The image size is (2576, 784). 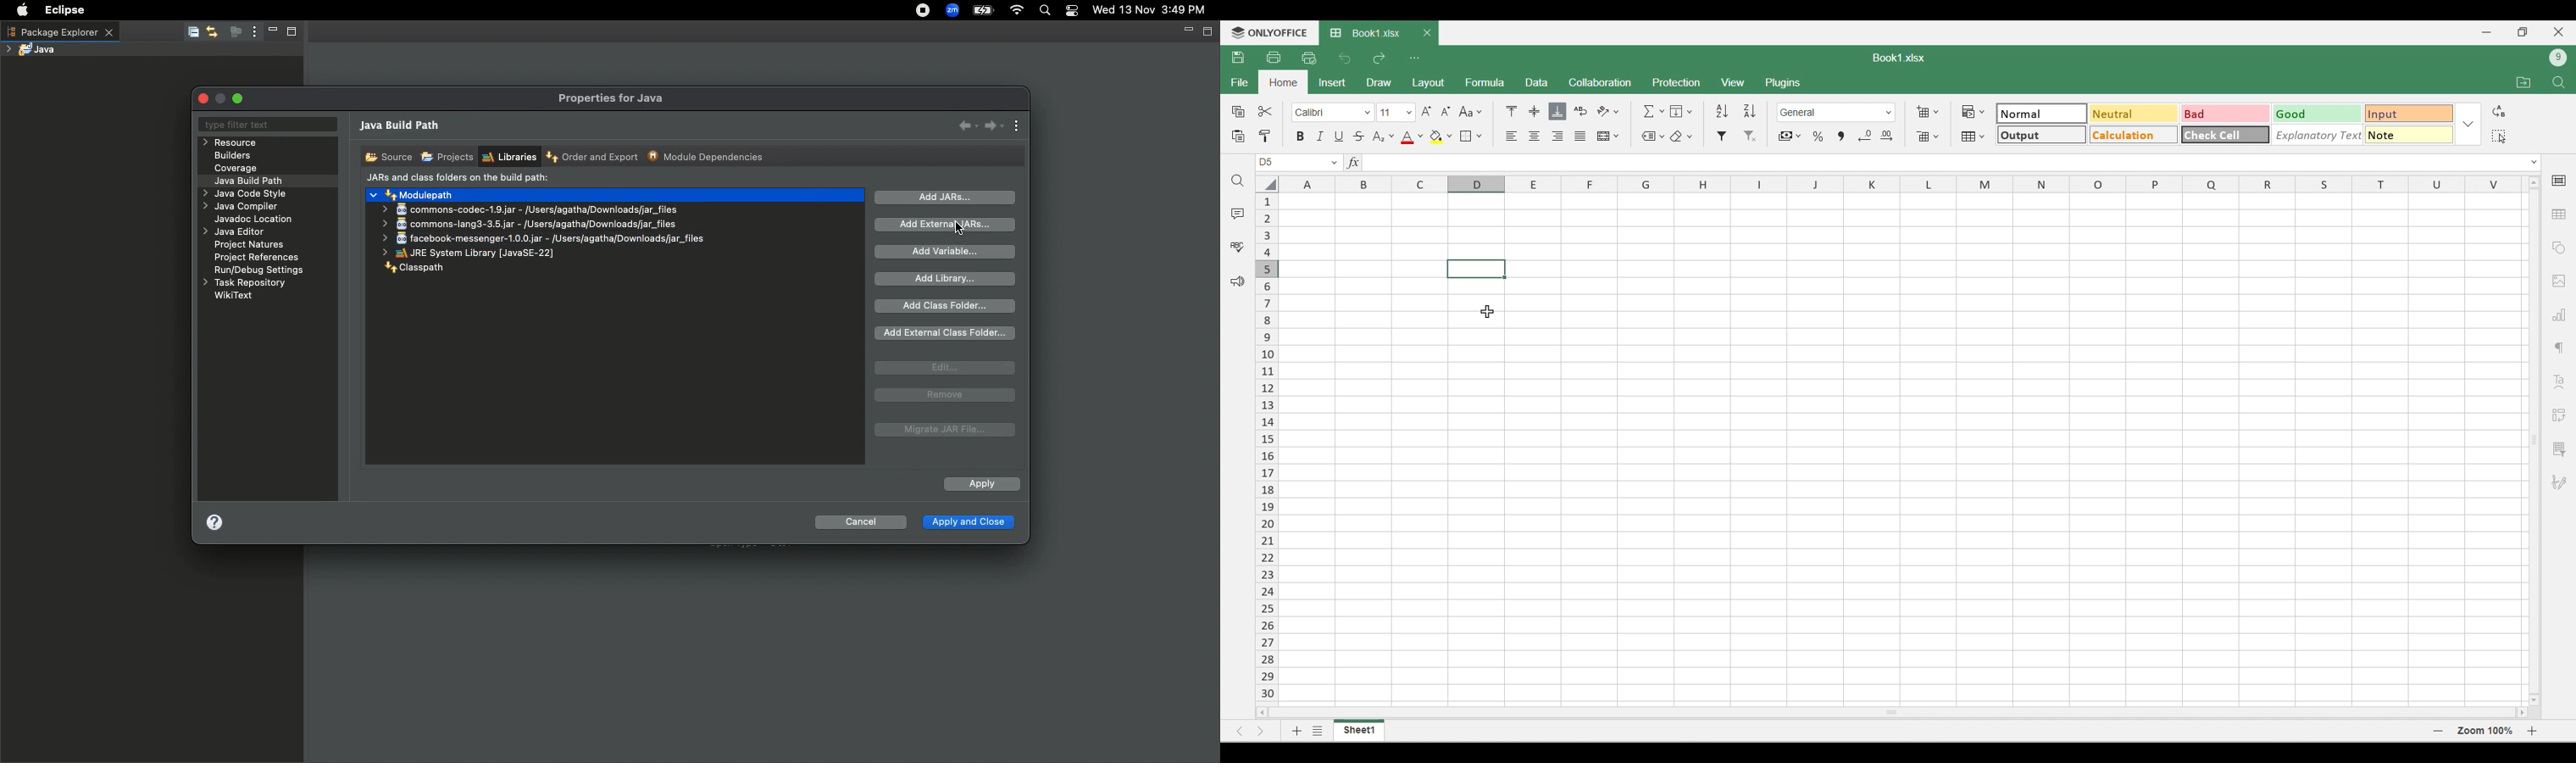 What do you see at coordinates (1471, 136) in the screenshot?
I see `Borders` at bounding box center [1471, 136].